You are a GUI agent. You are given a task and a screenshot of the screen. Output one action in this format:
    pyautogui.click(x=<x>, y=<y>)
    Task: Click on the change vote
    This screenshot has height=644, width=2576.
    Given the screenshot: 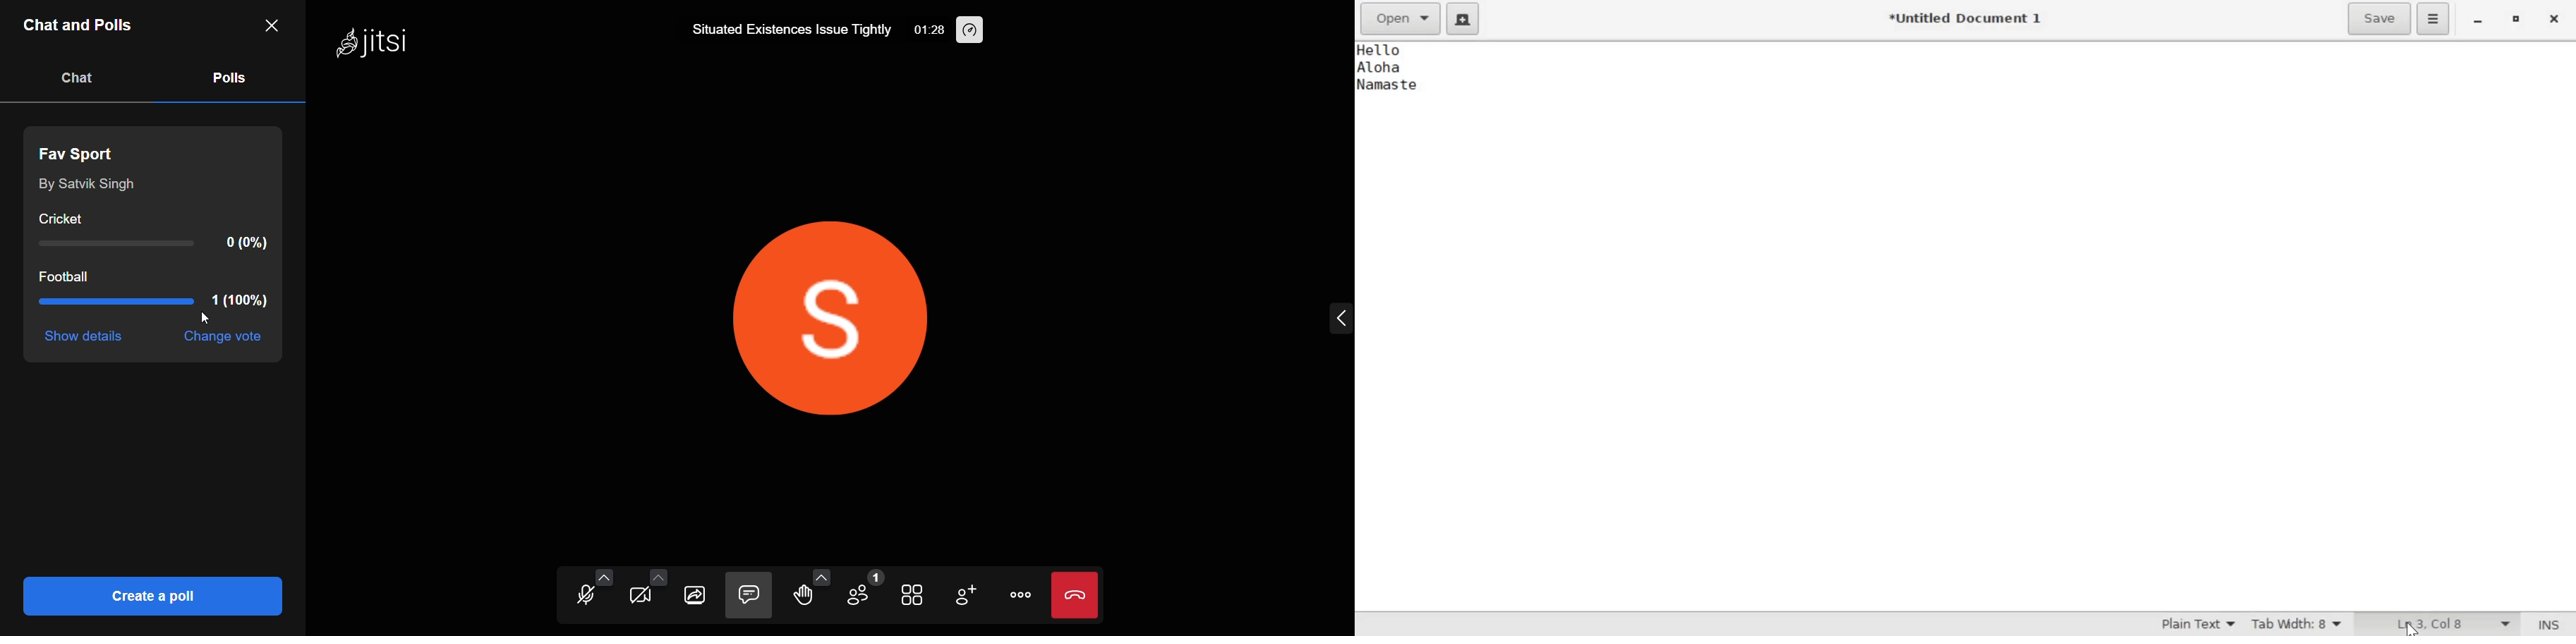 What is the action you would take?
    pyautogui.click(x=221, y=338)
    